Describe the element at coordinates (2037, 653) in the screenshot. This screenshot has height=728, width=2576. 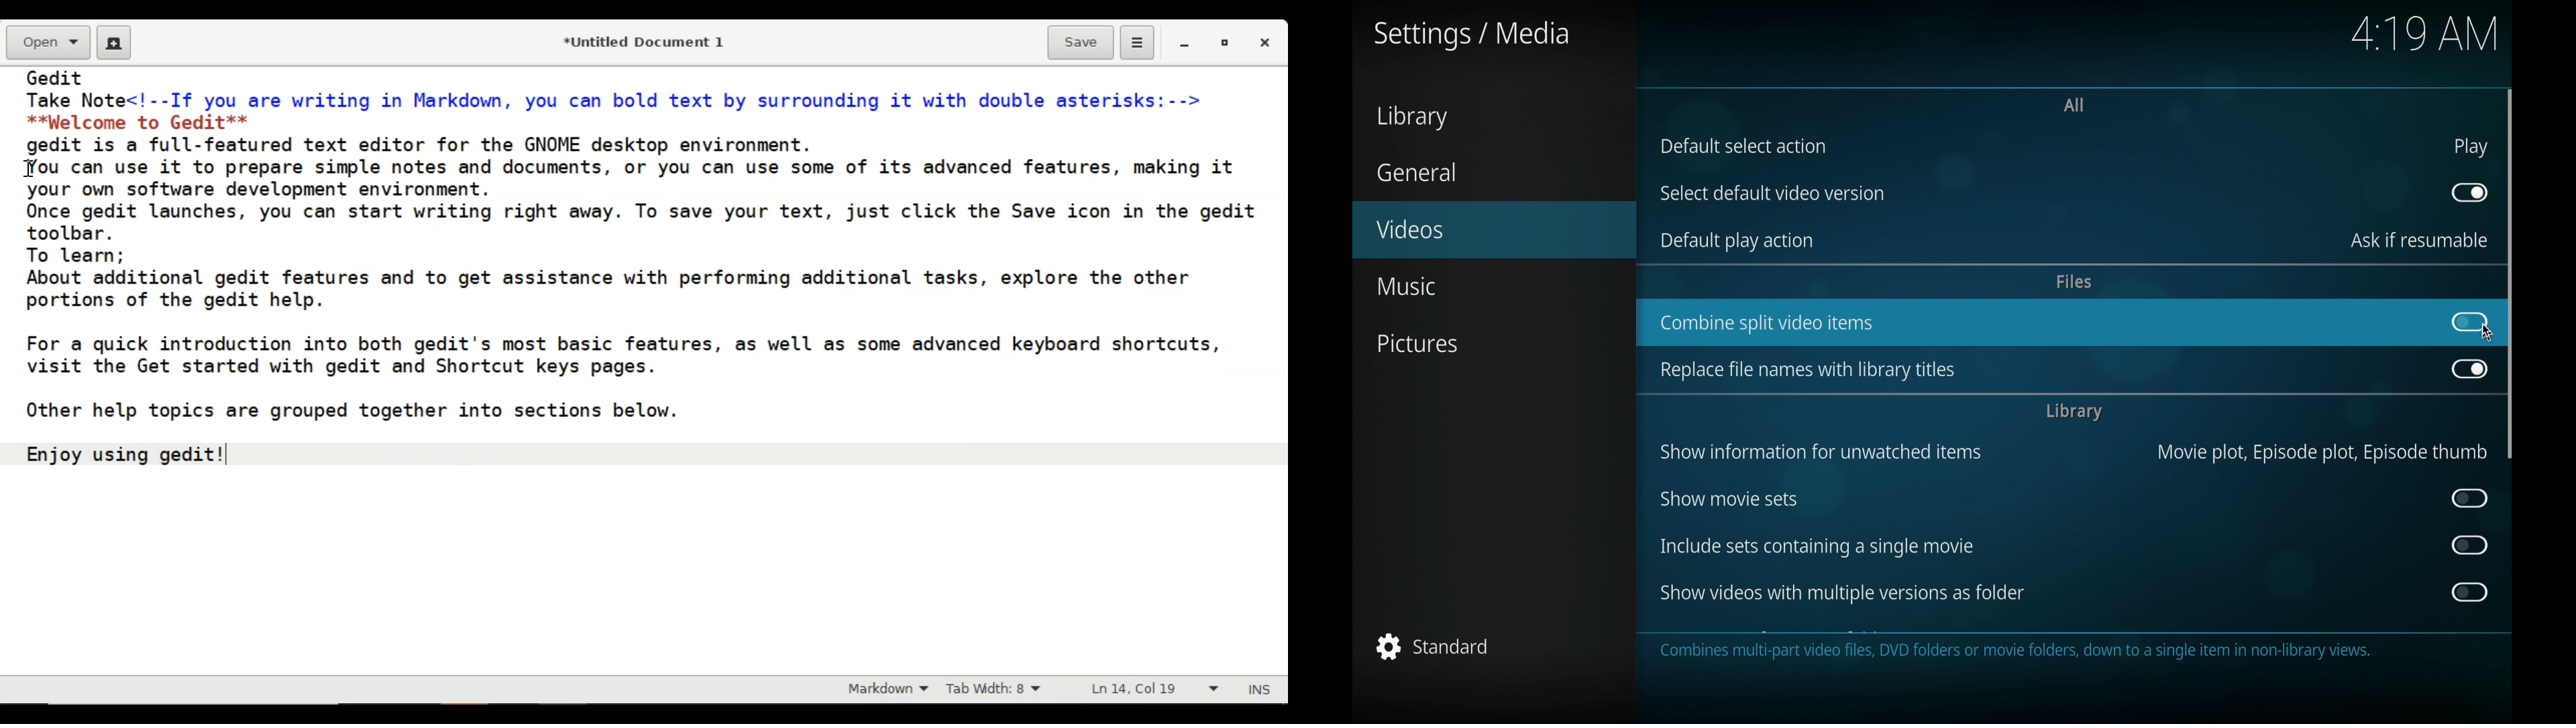
I see `This category contains the settings for how information for videos is collected, stored, shown, and navigated` at that location.